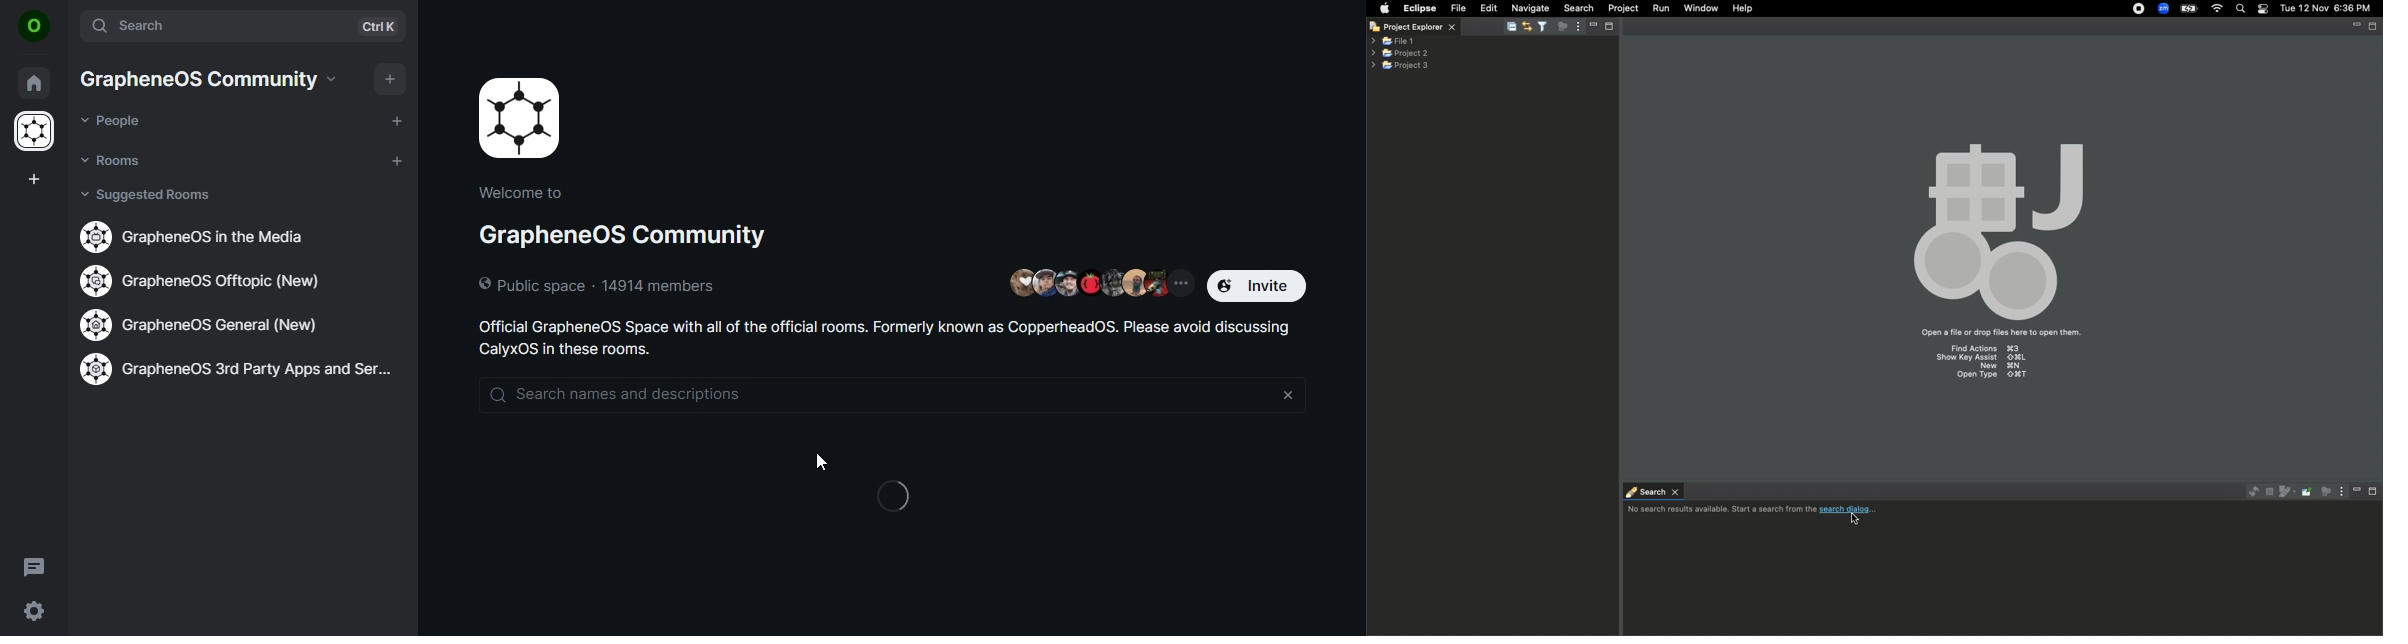 The image size is (2408, 644). I want to click on add room, so click(398, 159).